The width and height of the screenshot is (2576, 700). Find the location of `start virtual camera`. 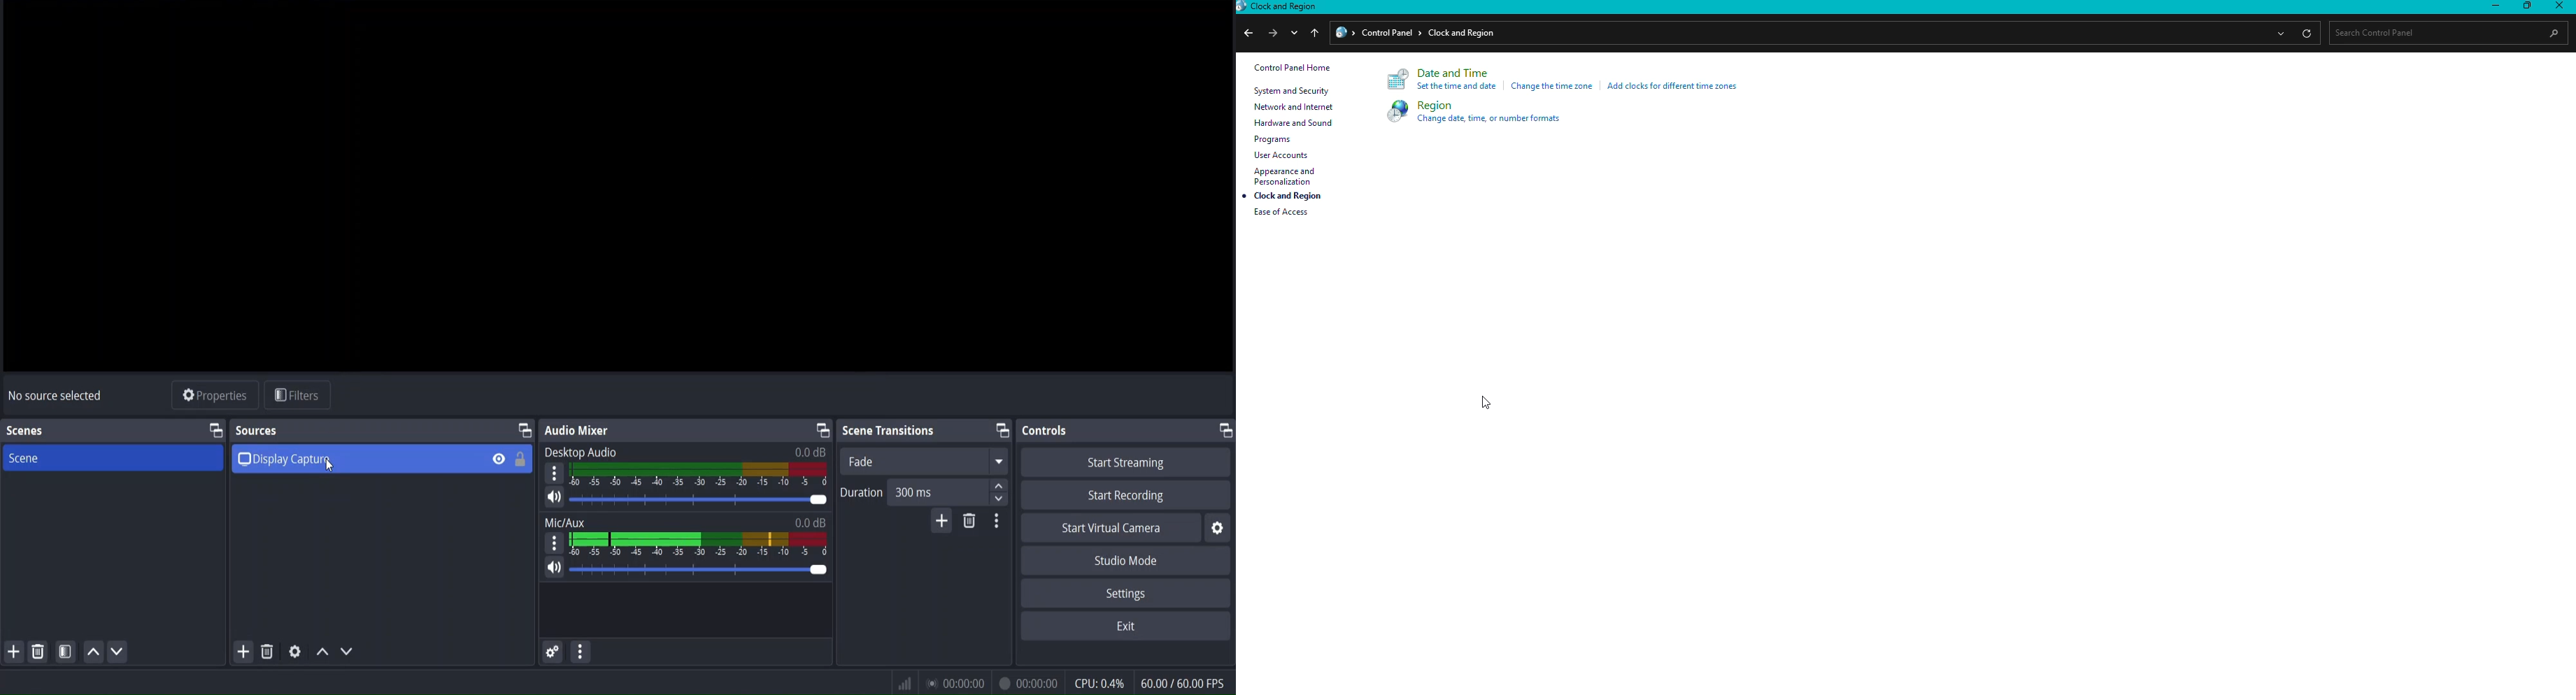

start virtual camera is located at coordinates (1112, 529).